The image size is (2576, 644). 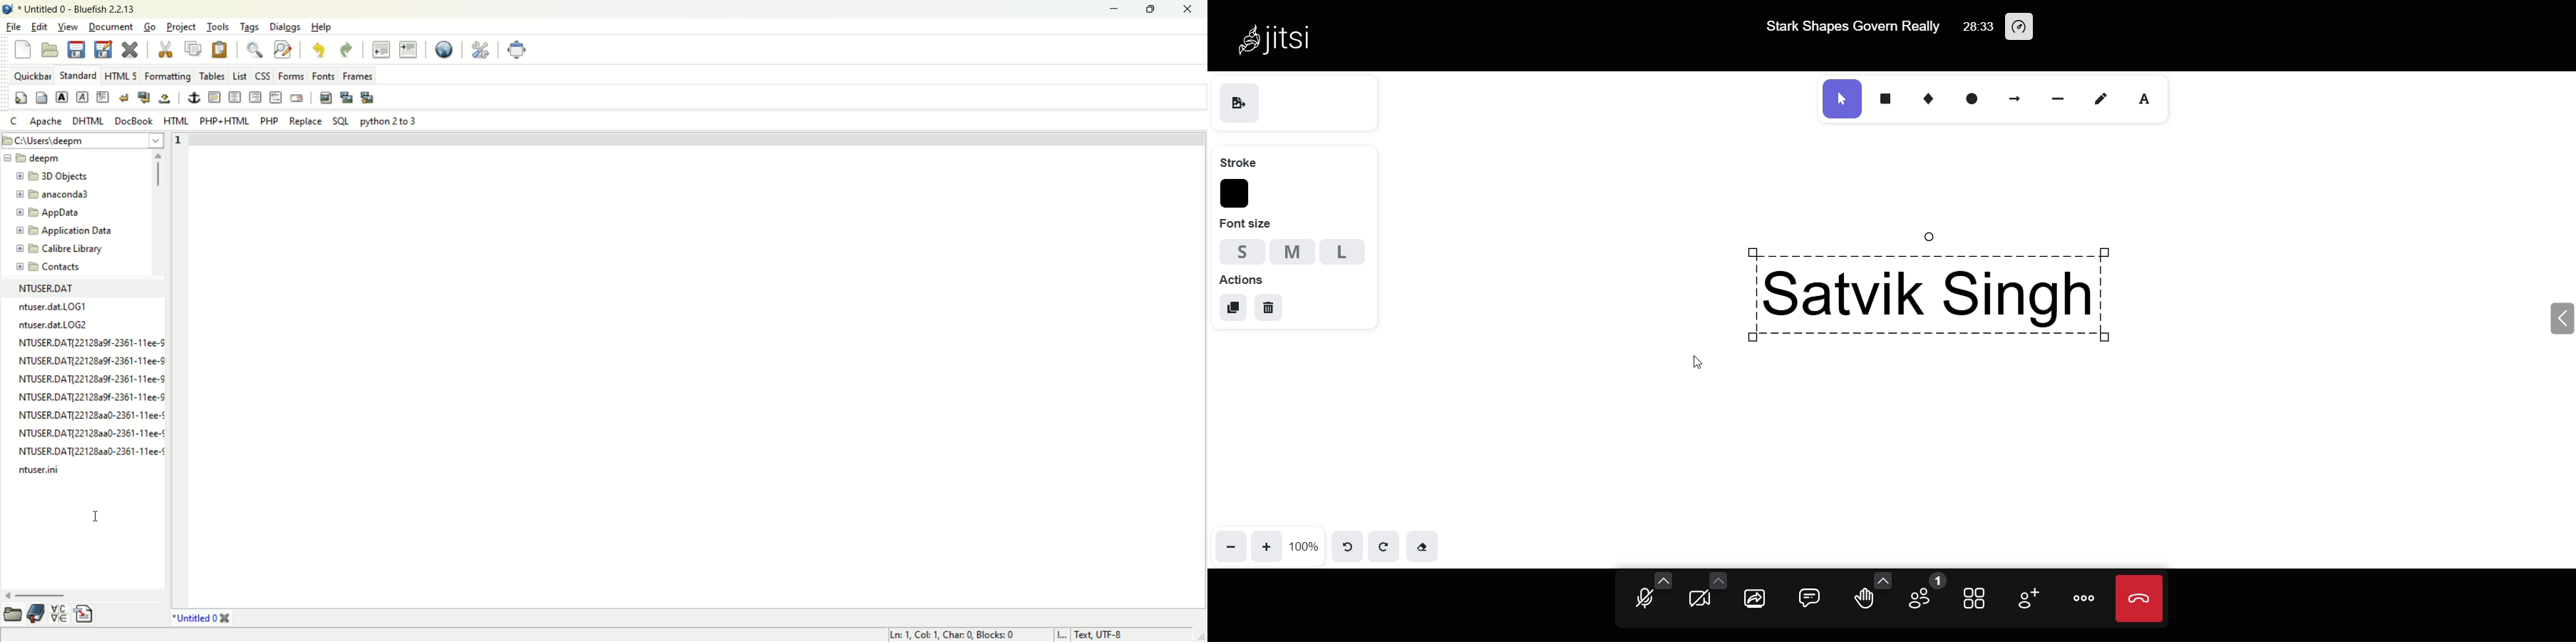 What do you see at coordinates (12, 26) in the screenshot?
I see `file` at bounding box center [12, 26].